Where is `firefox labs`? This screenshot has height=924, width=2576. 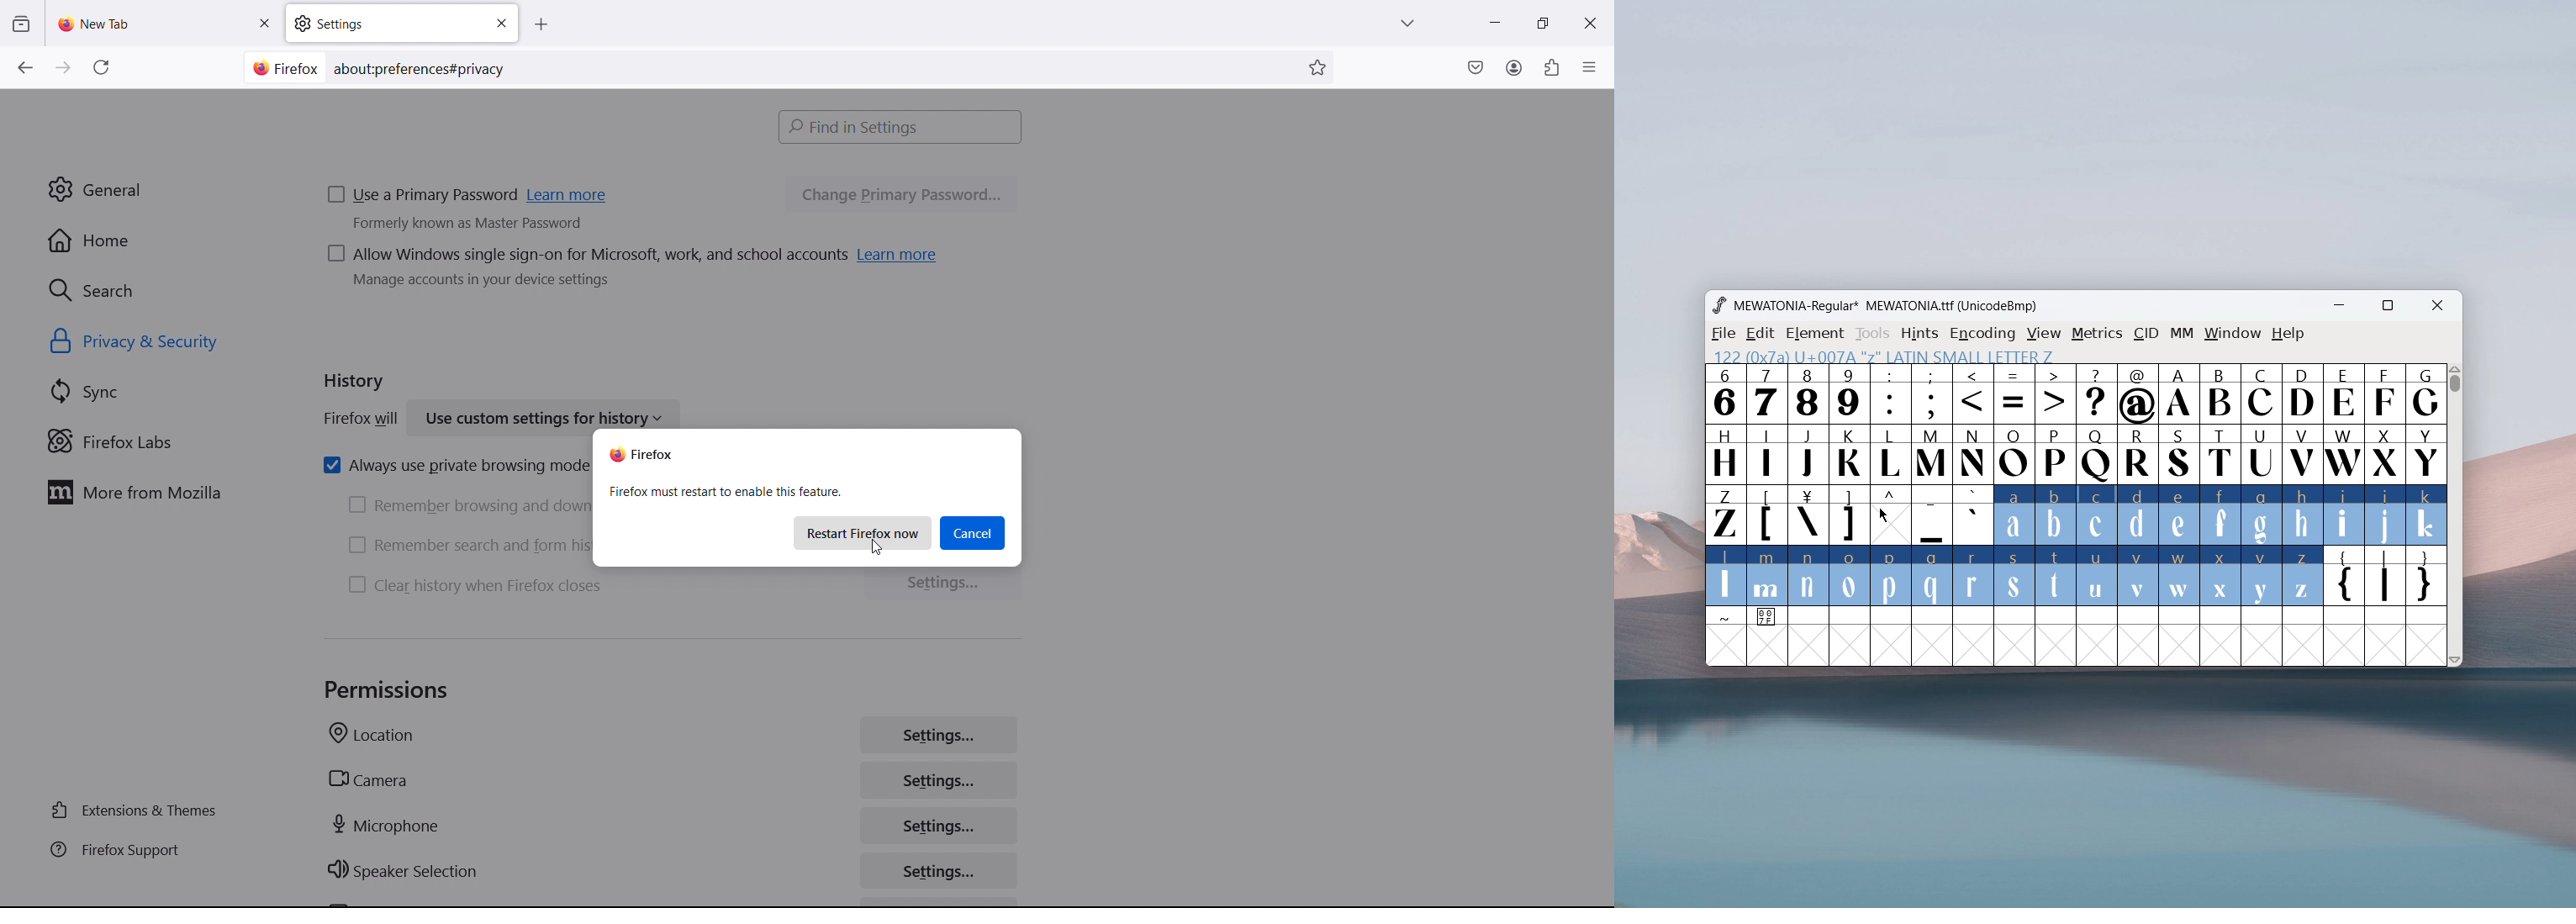 firefox labs is located at coordinates (165, 441).